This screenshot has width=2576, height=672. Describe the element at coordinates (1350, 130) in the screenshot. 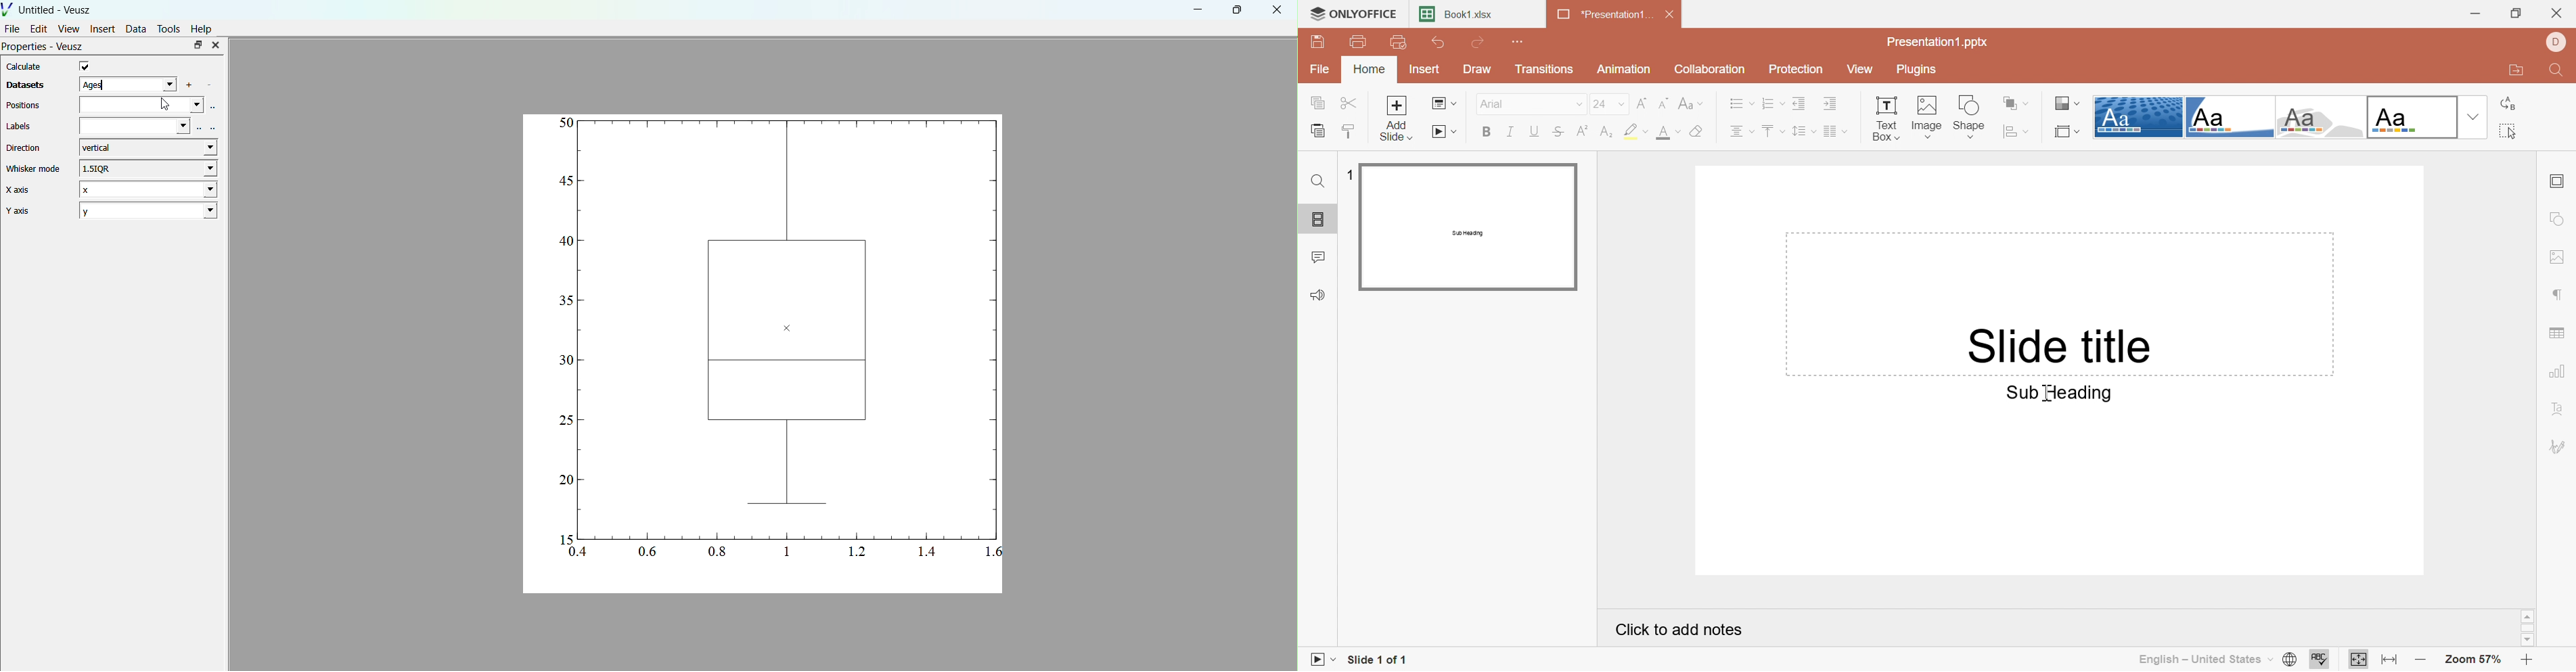

I see `Copy Style` at that location.